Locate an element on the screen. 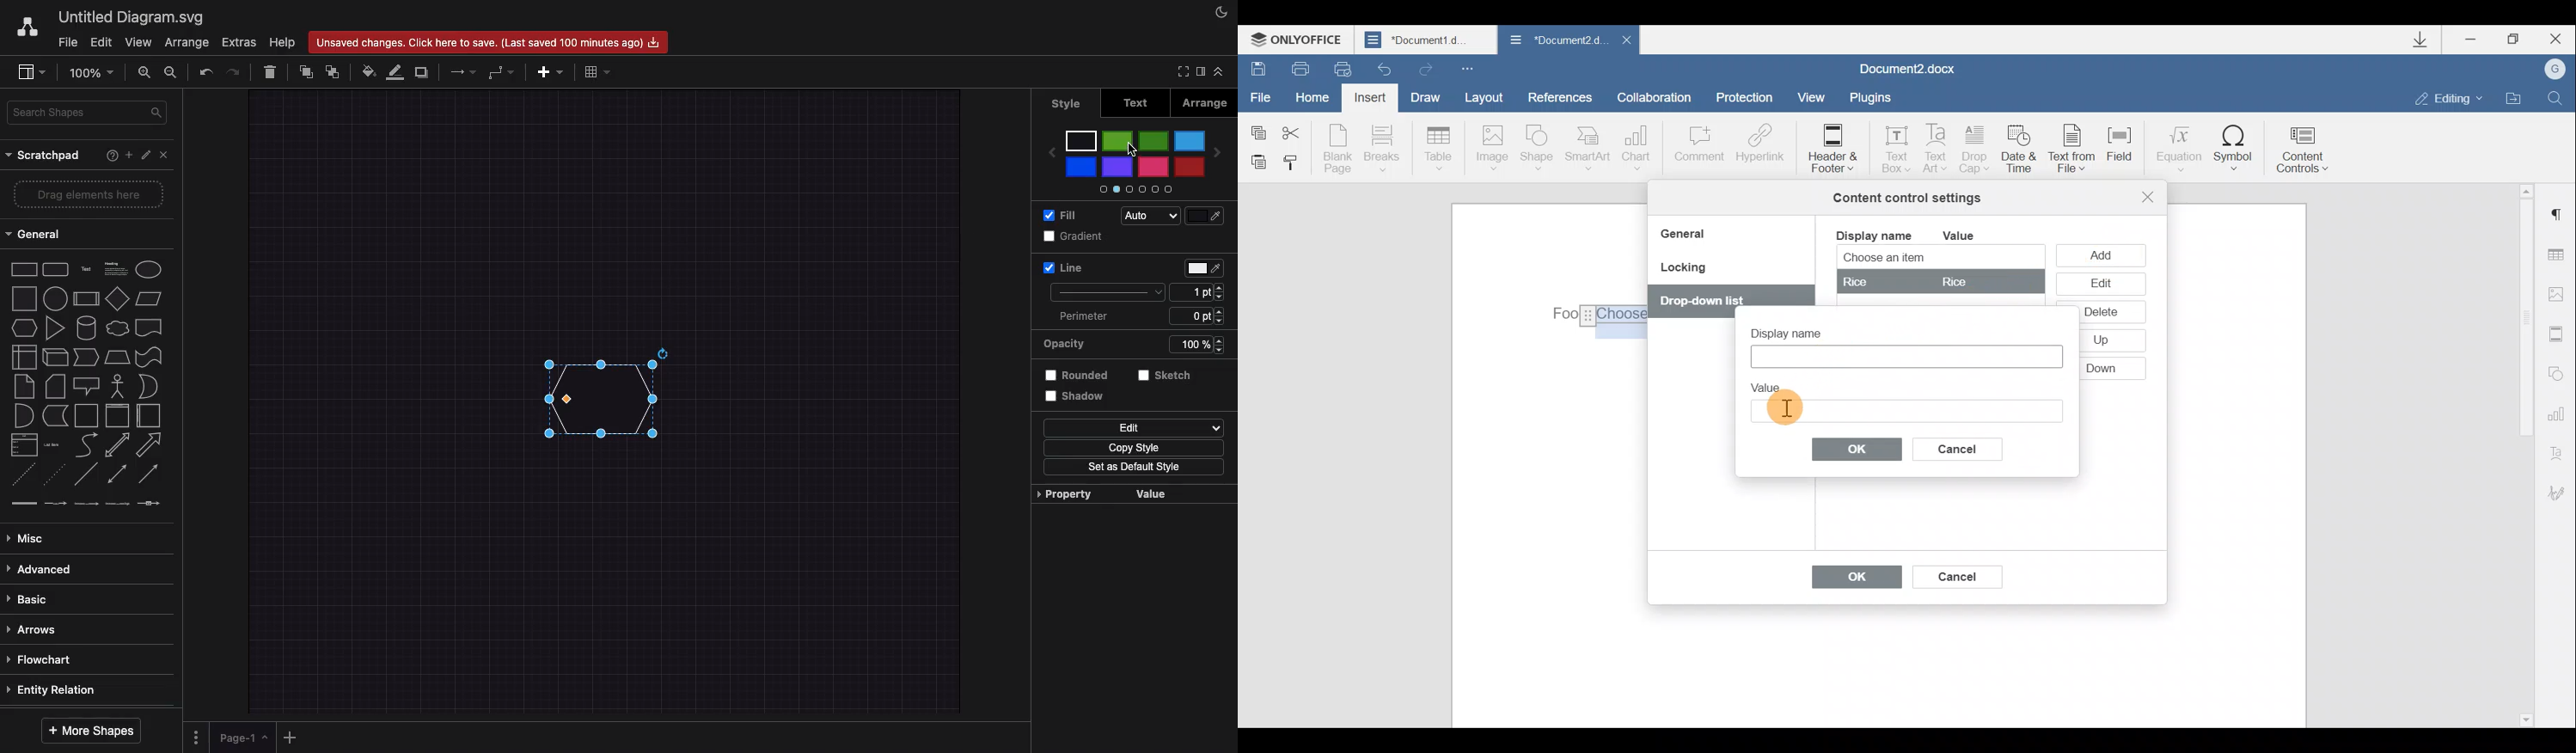 The width and height of the screenshot is (2576, 756). OK is located at coordinates (1850, 580).